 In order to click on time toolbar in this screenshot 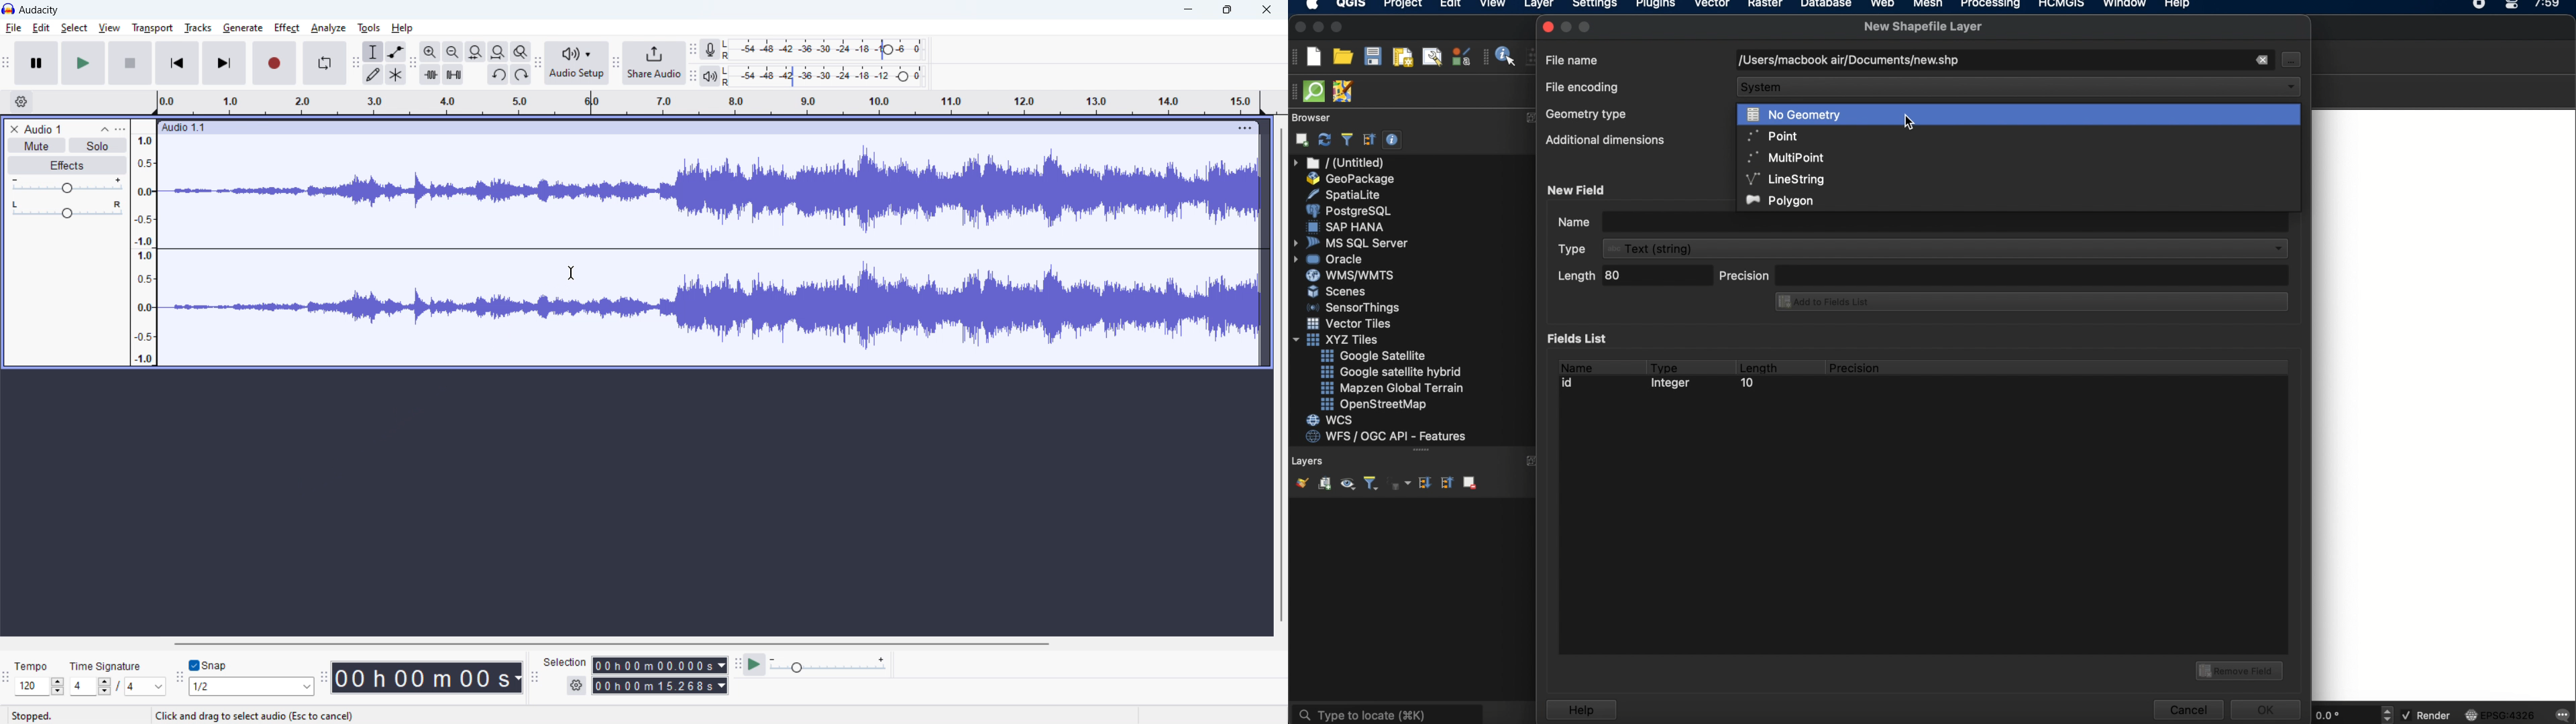, I will do `click(323, 679)`.